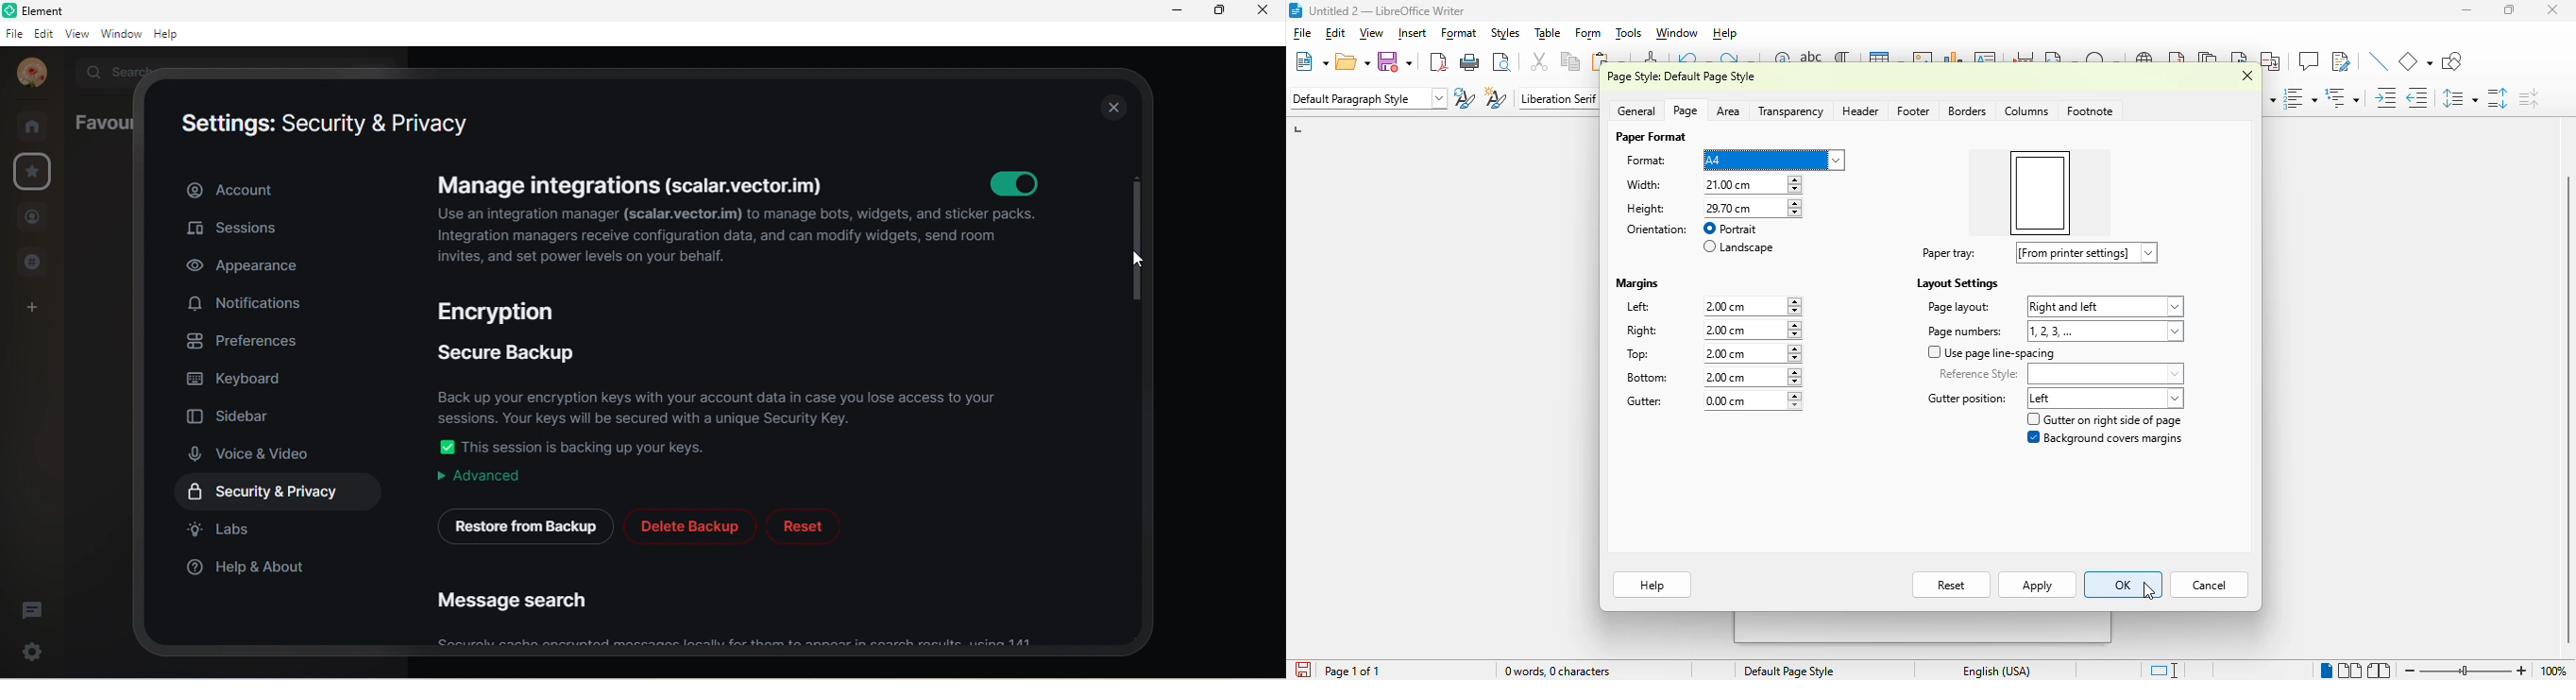 This screenshot has height=700, width=2576. Describe the element at coordinates (1735, 161) in the screenshot. I see `format: A4` at that location.